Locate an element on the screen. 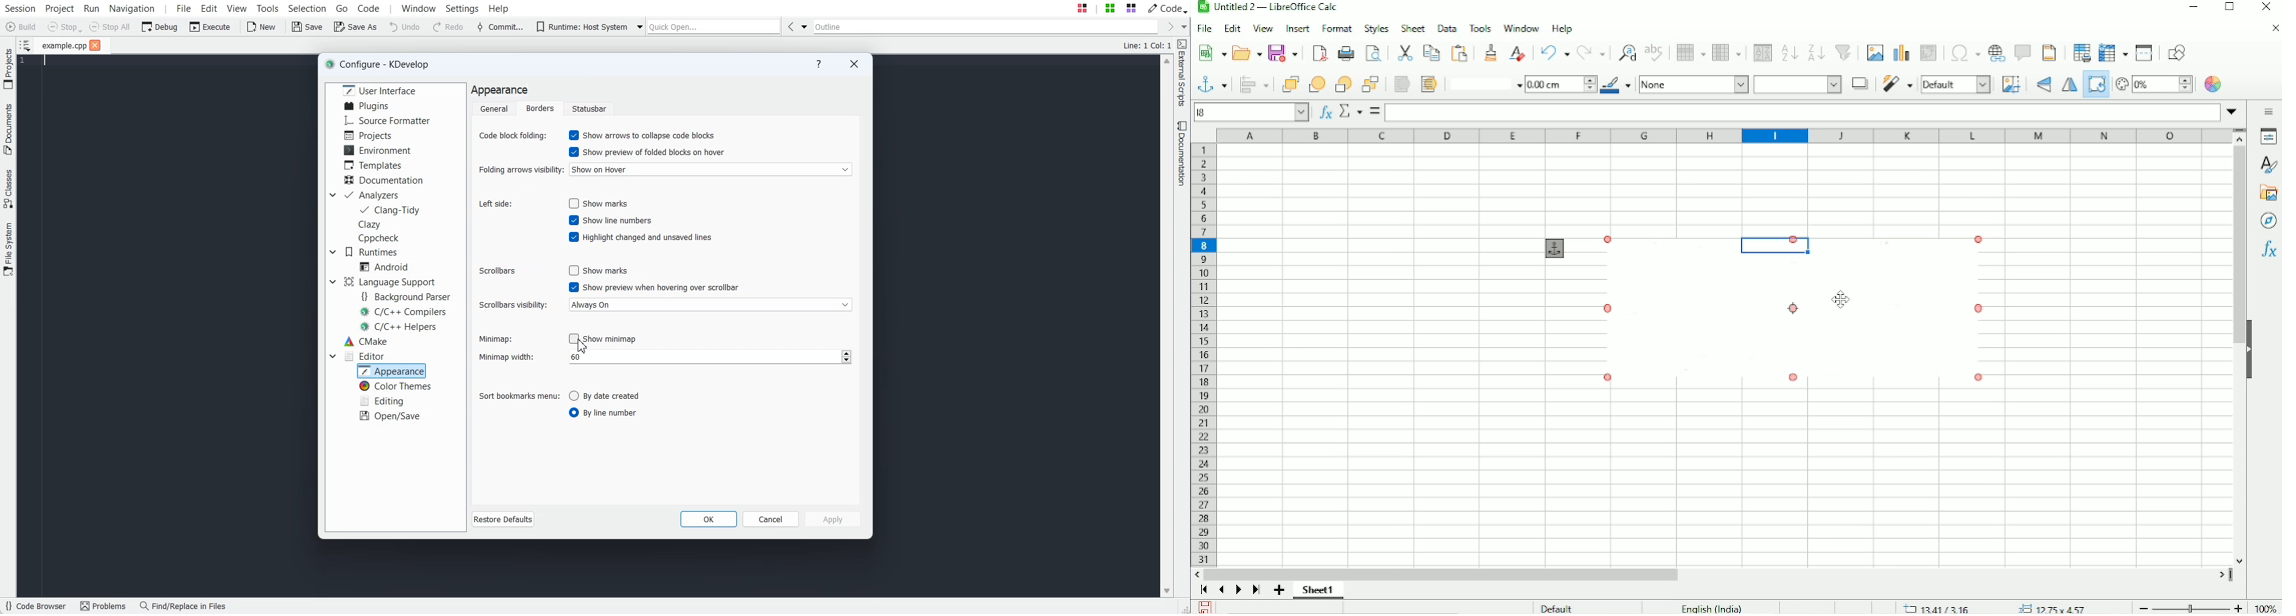 This screenshot has width=2296, height=616. Help is located at coordinates (1563, 27).